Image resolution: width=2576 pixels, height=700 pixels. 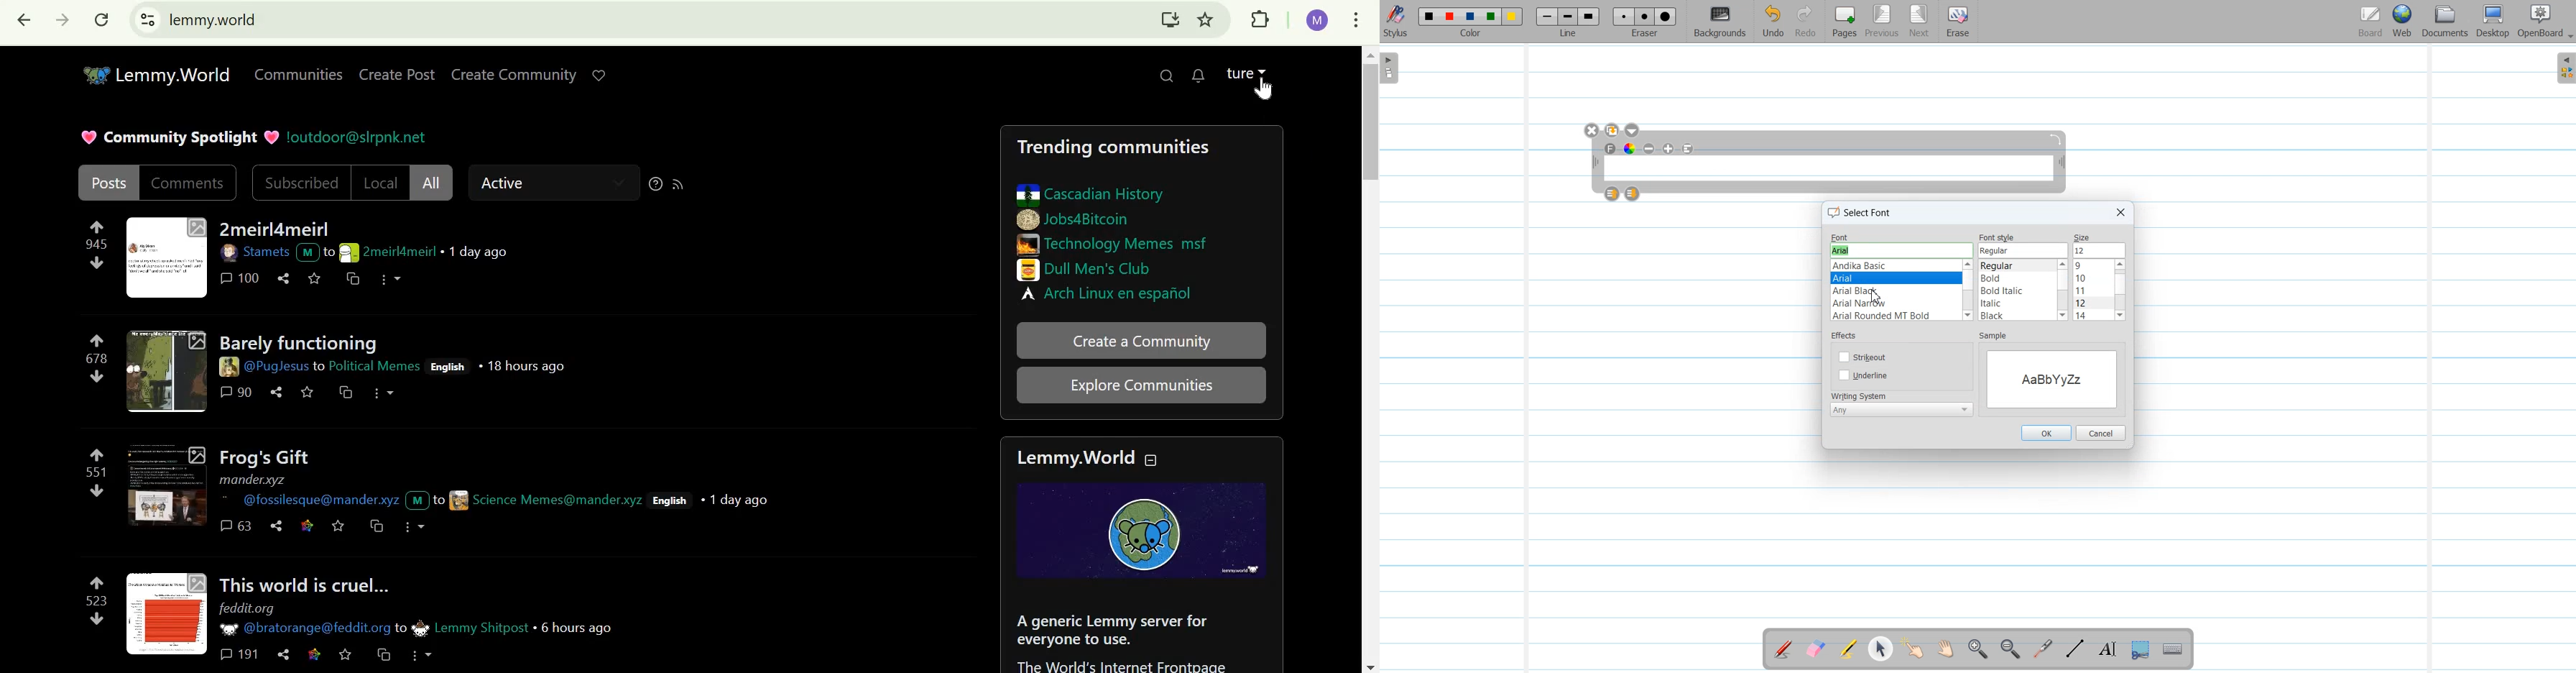 What do you see at coordinates (295, 73) in the screenshot?
I see `Communities` at bounding box center [295, 73].